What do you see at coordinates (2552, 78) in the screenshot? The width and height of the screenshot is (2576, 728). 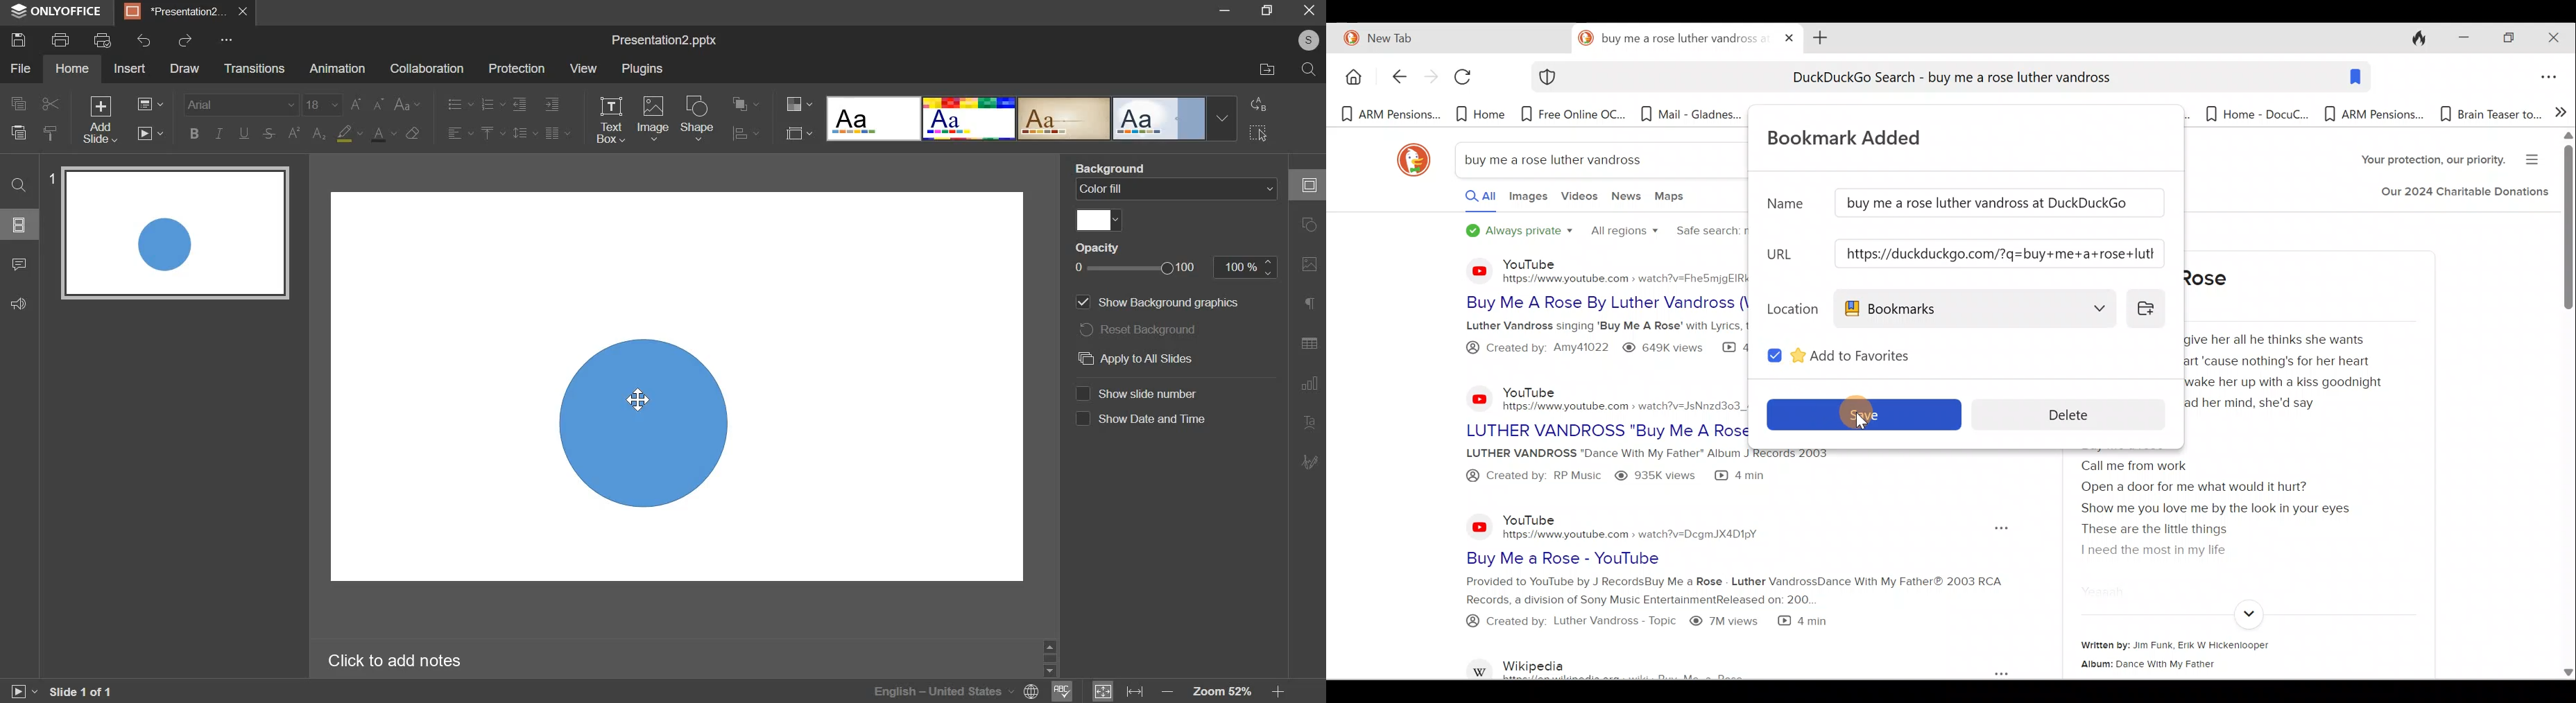 I see `Application menu` at bounding box center [2552, 78].